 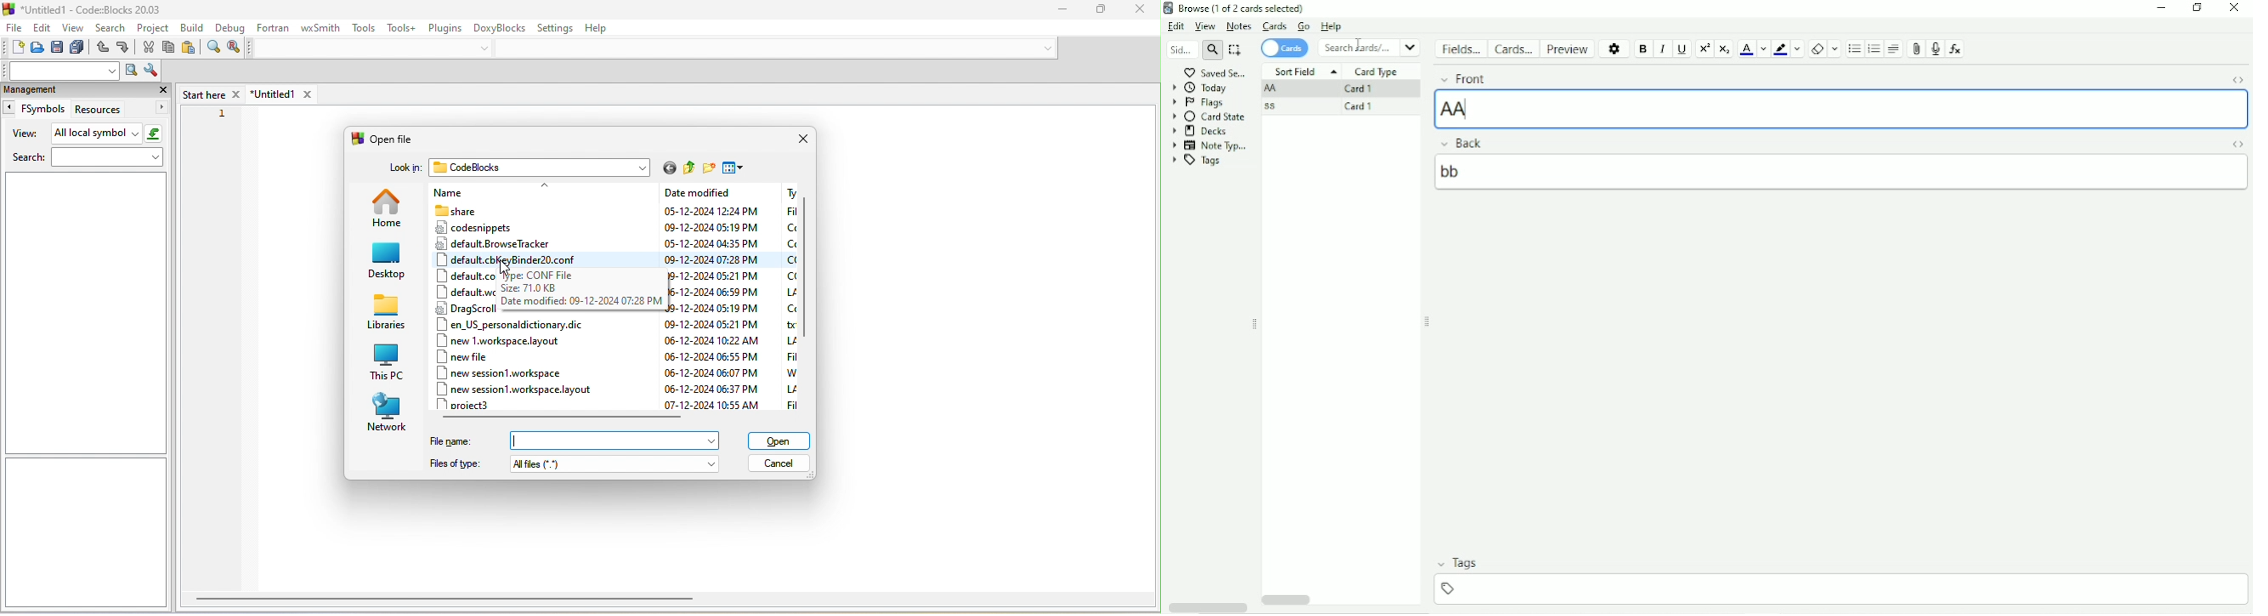 What do you see at coordinates (541, 168) in the screenshot?
I see `code blocks` at bounding box center [541, 168].